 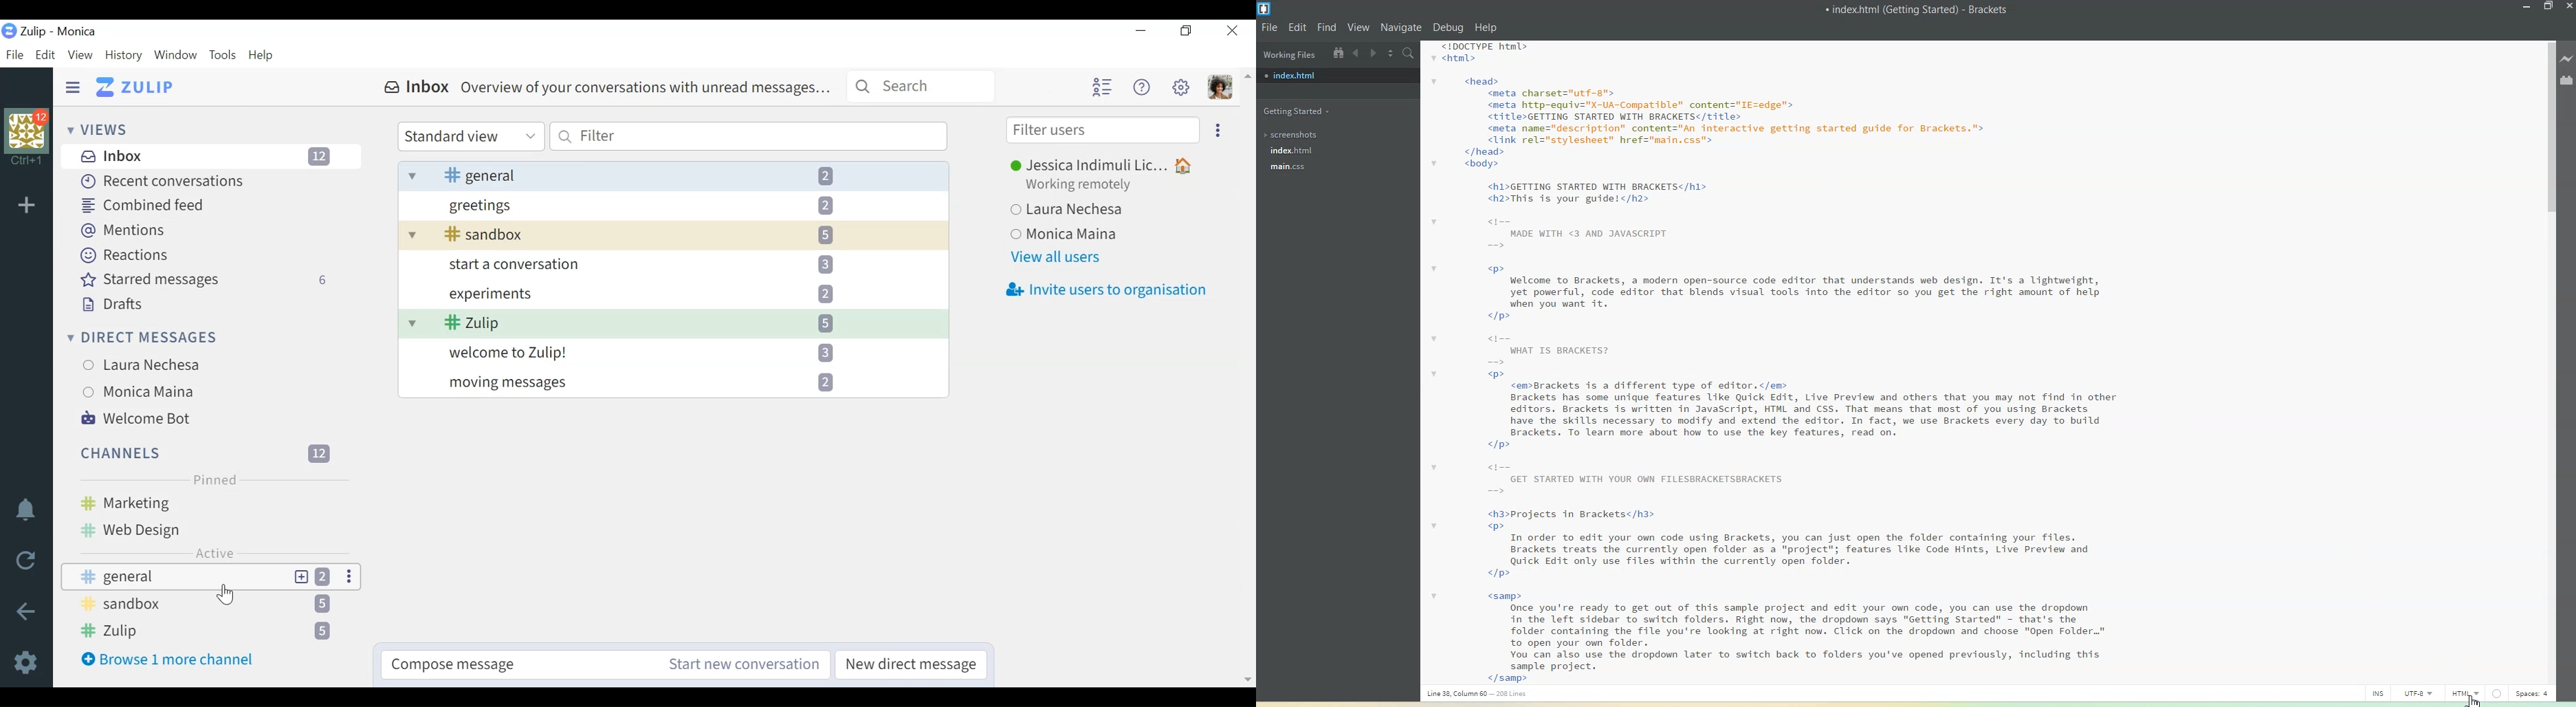 What do you see at coordinates (139, 417) in the screenshot?
I see `Welcome Bot` at bounding box center [139, 417].